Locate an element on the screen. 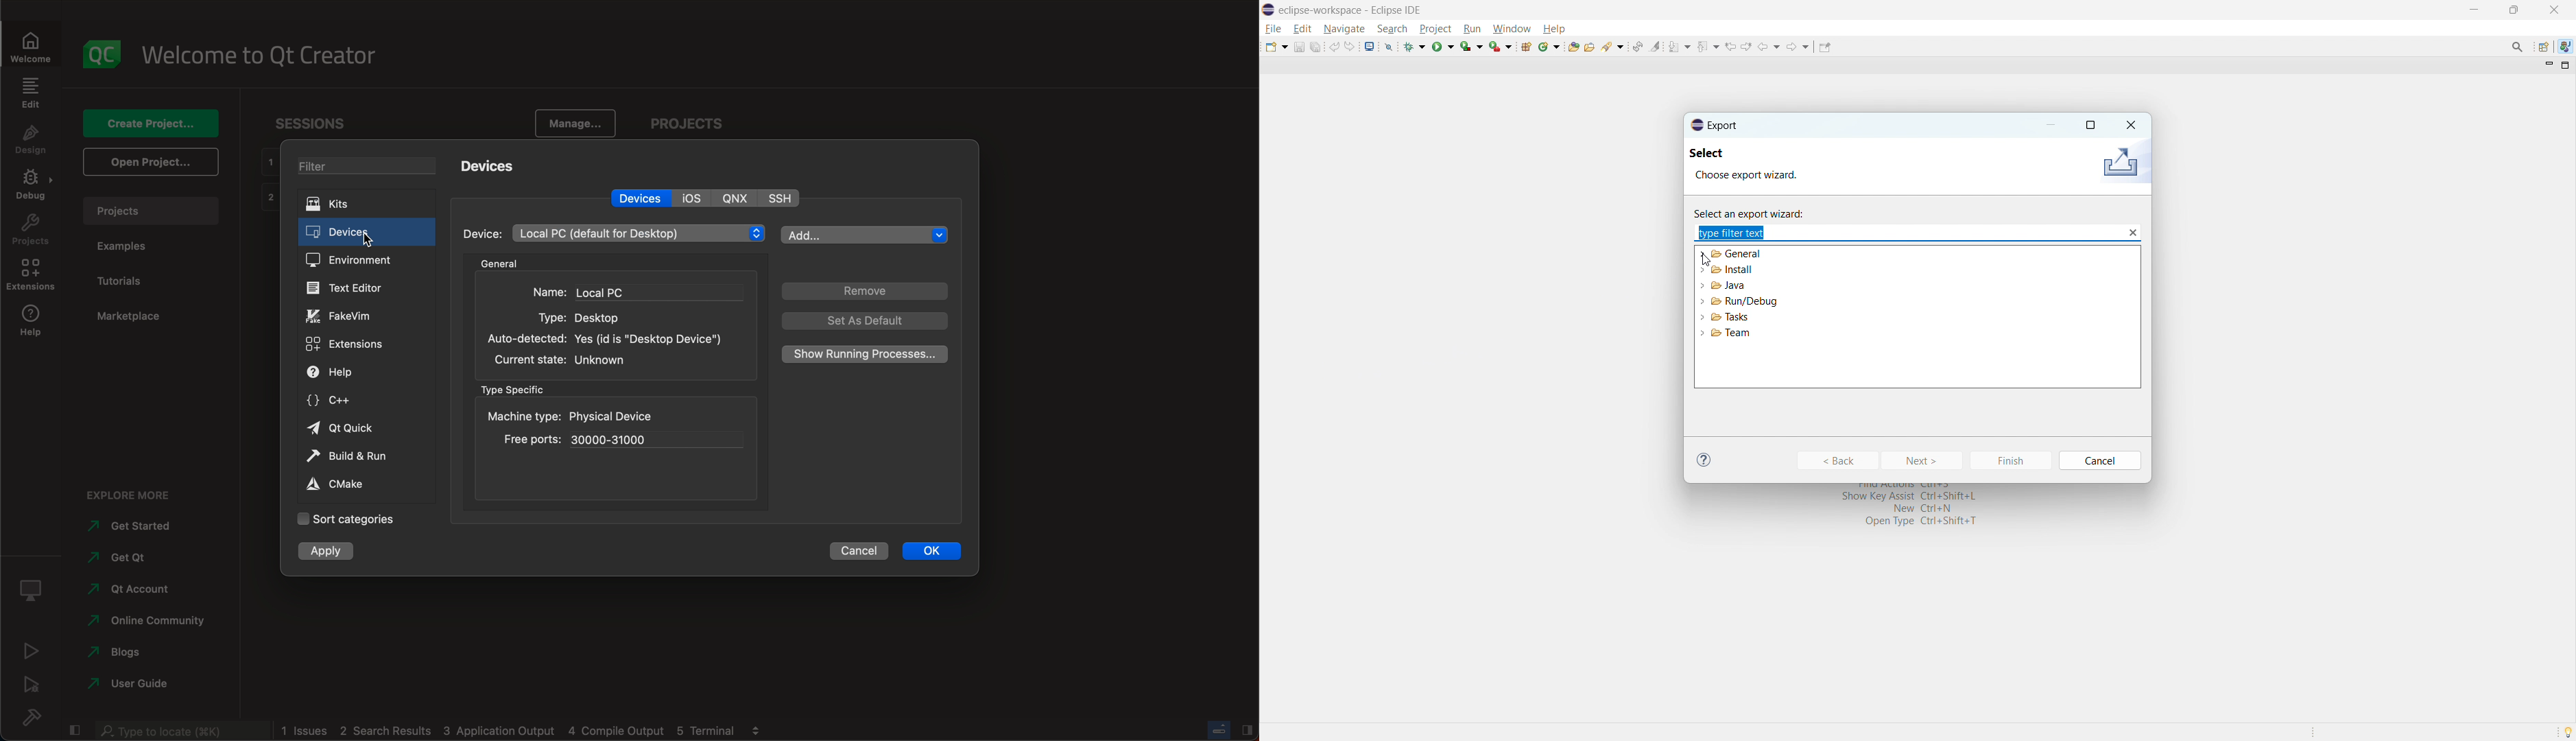 This screenshot has width=2576, height=756. help is located at coordinates (1704, 459).